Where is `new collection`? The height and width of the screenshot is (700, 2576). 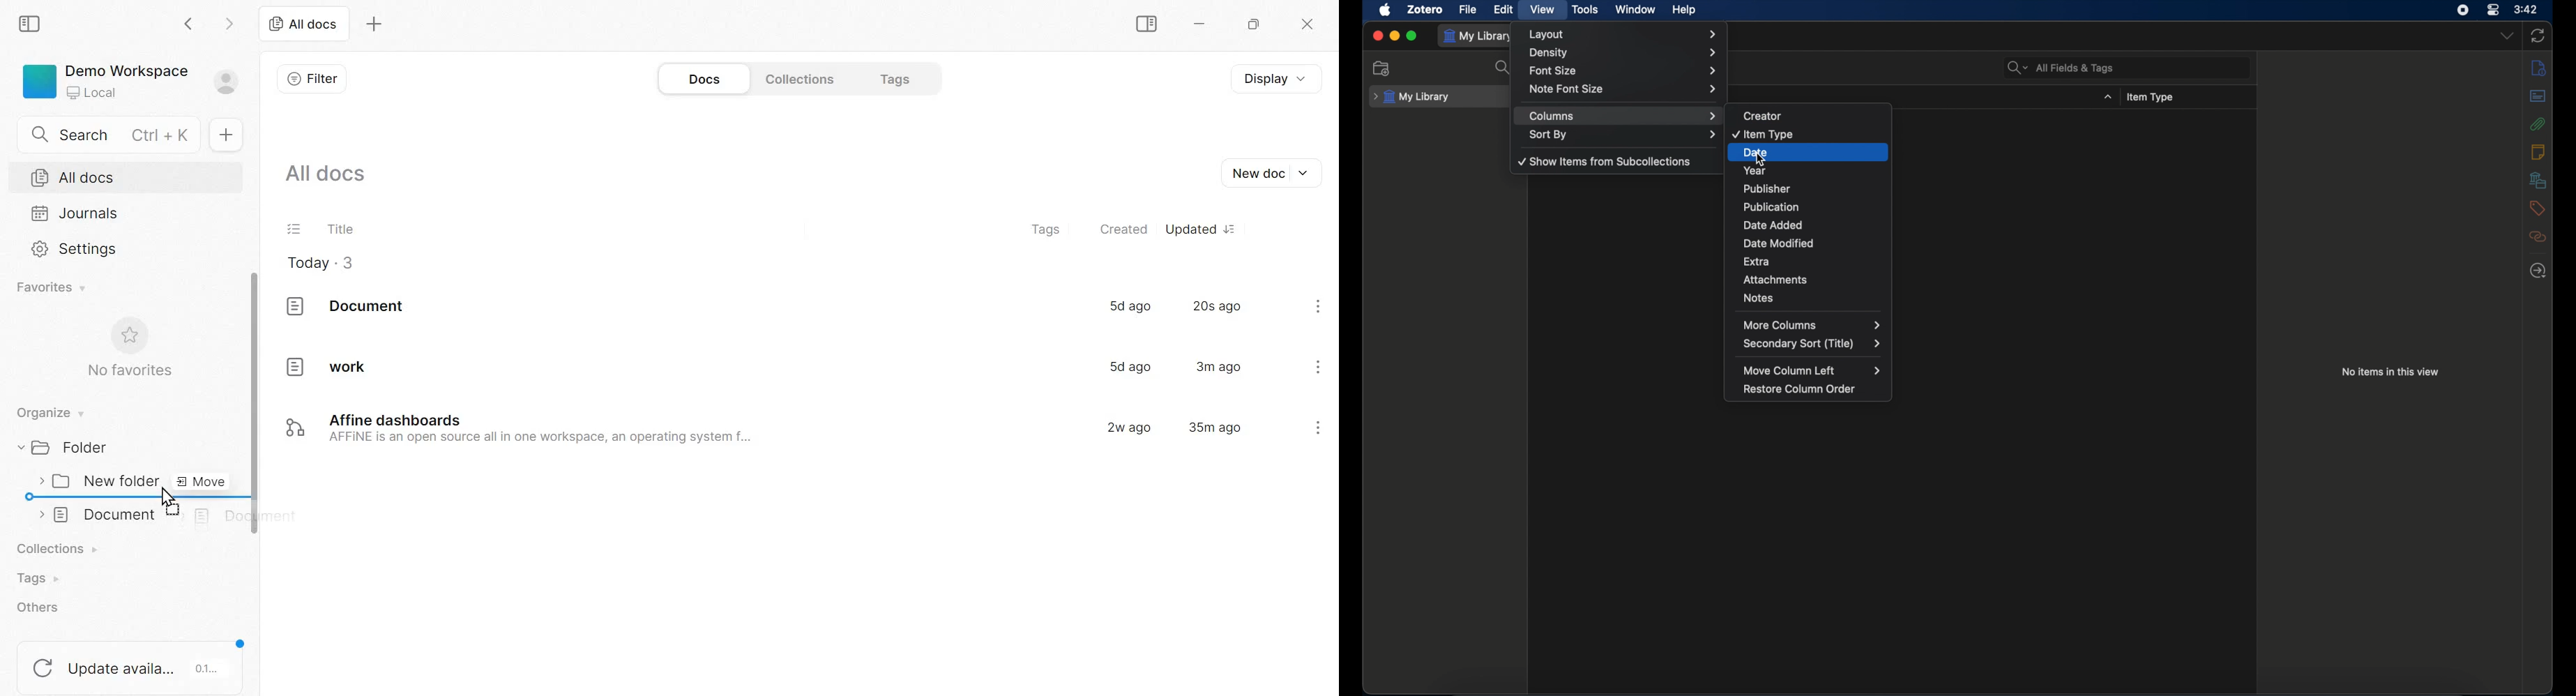 new collection is located at coordinates (1383, 69).